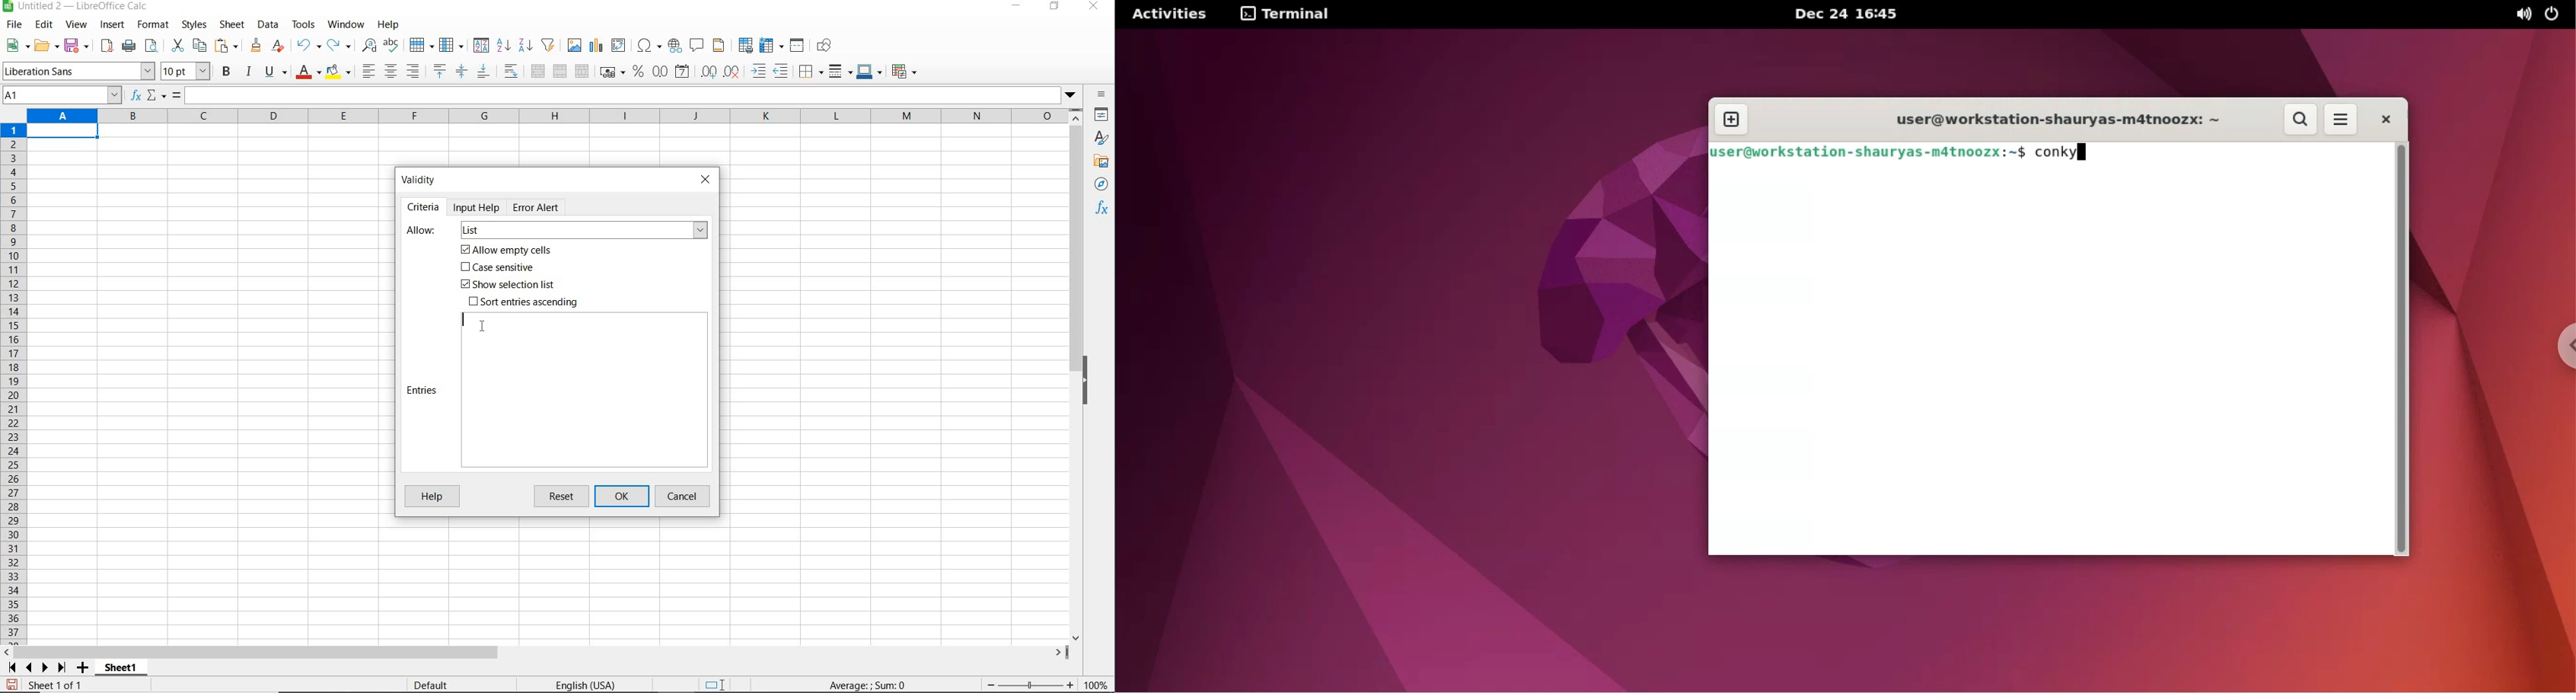 Image resolution: width=2576 pixels, height=700 pixels. Describe the element at coordinates (267, 24) in the screenshot. I see `data` at that location.